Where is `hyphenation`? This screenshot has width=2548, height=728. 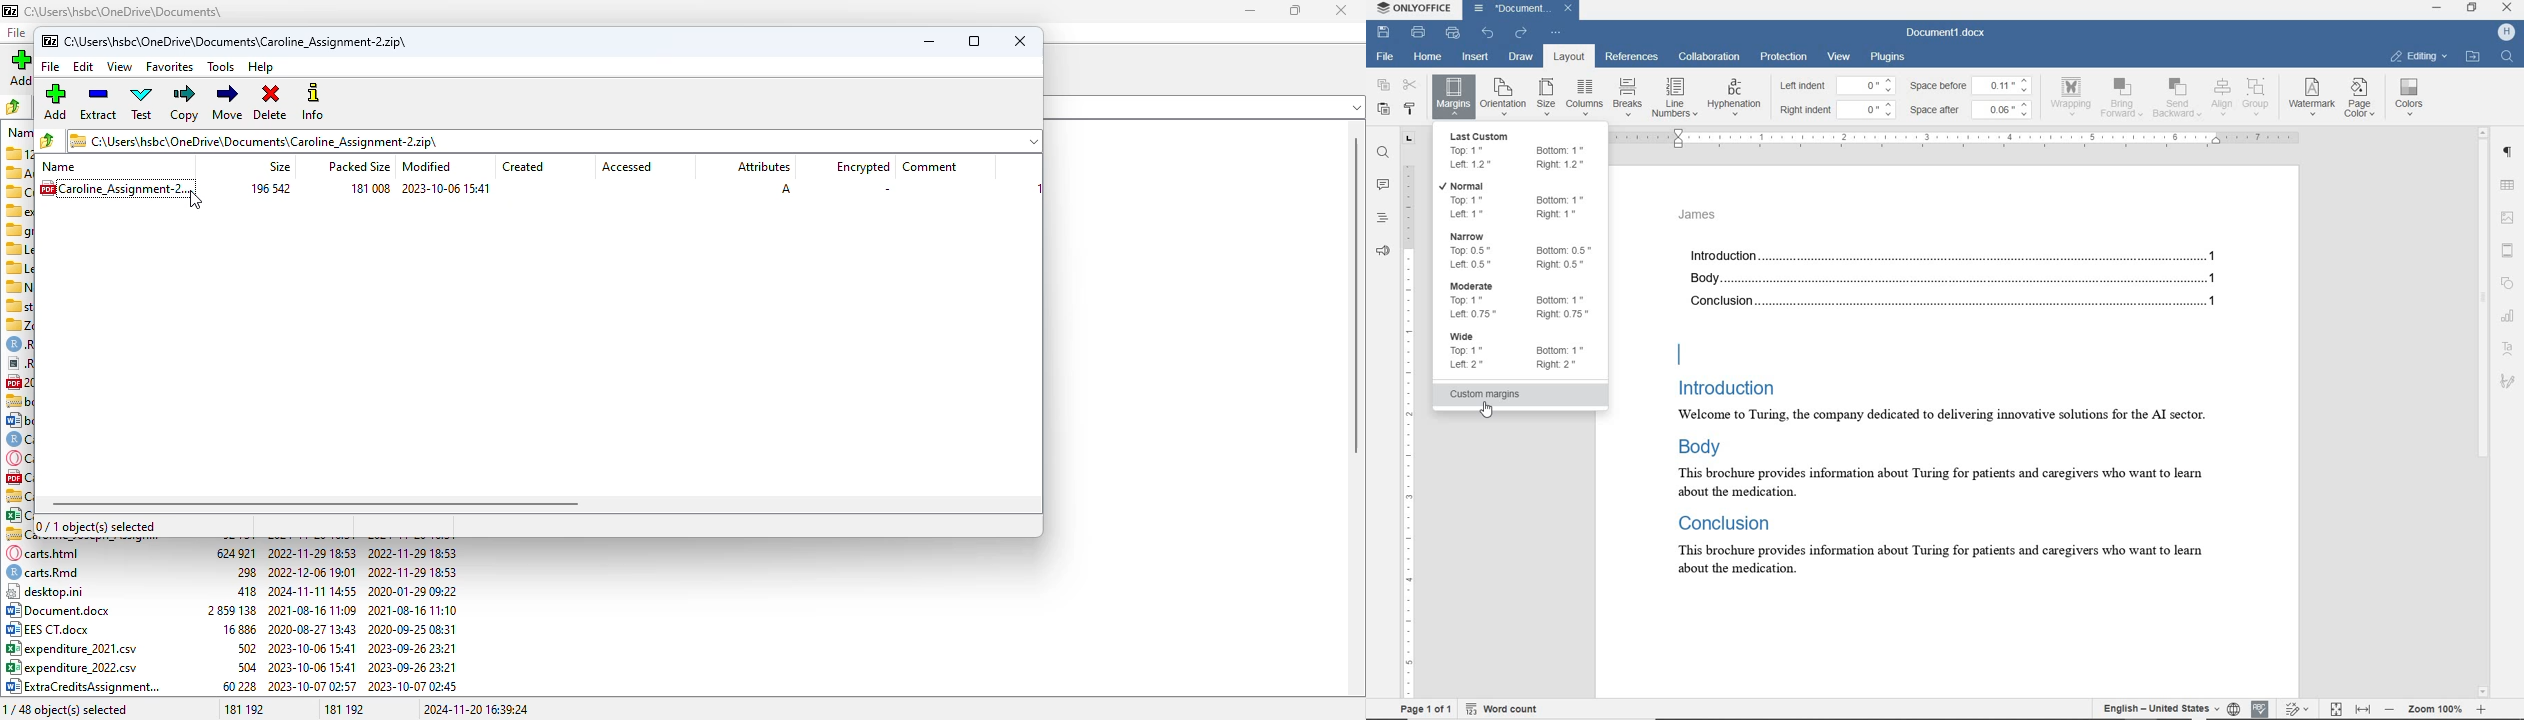 hyphenation is located at coordinates (1734, 98).